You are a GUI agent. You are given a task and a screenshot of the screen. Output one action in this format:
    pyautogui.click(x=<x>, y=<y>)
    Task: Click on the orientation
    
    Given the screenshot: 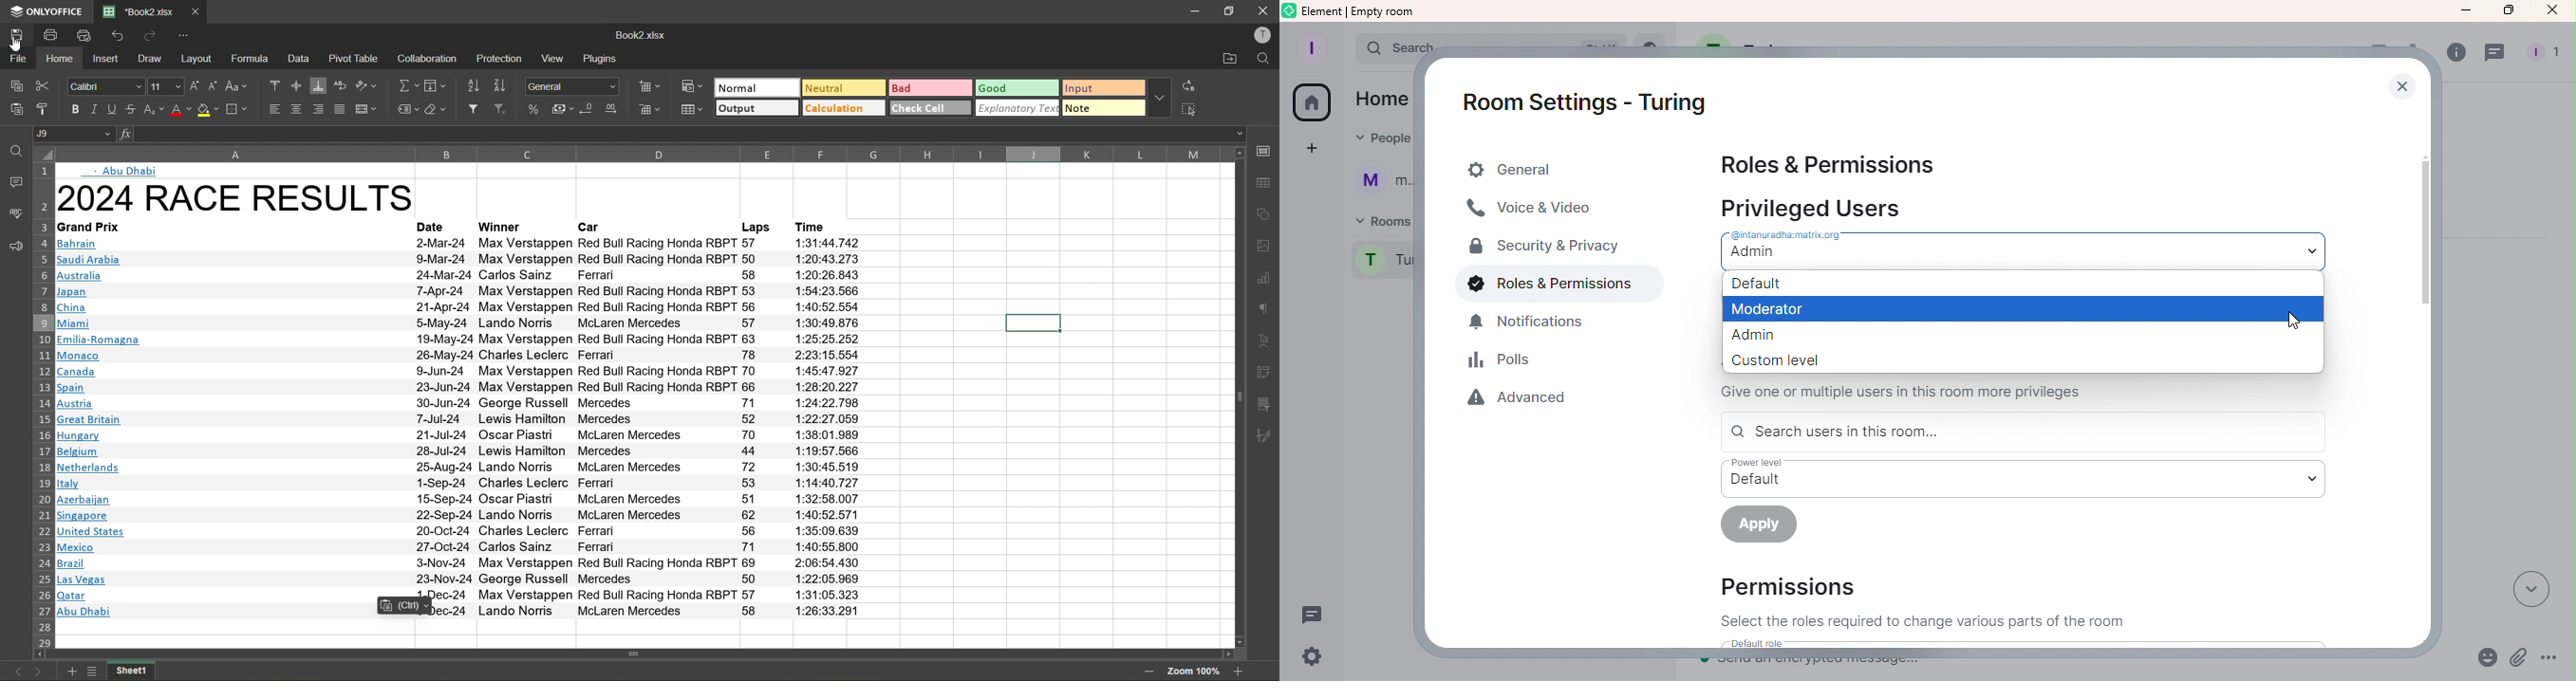 What is the action you would take?
    pyautogui.click(x=369, y=85)
    